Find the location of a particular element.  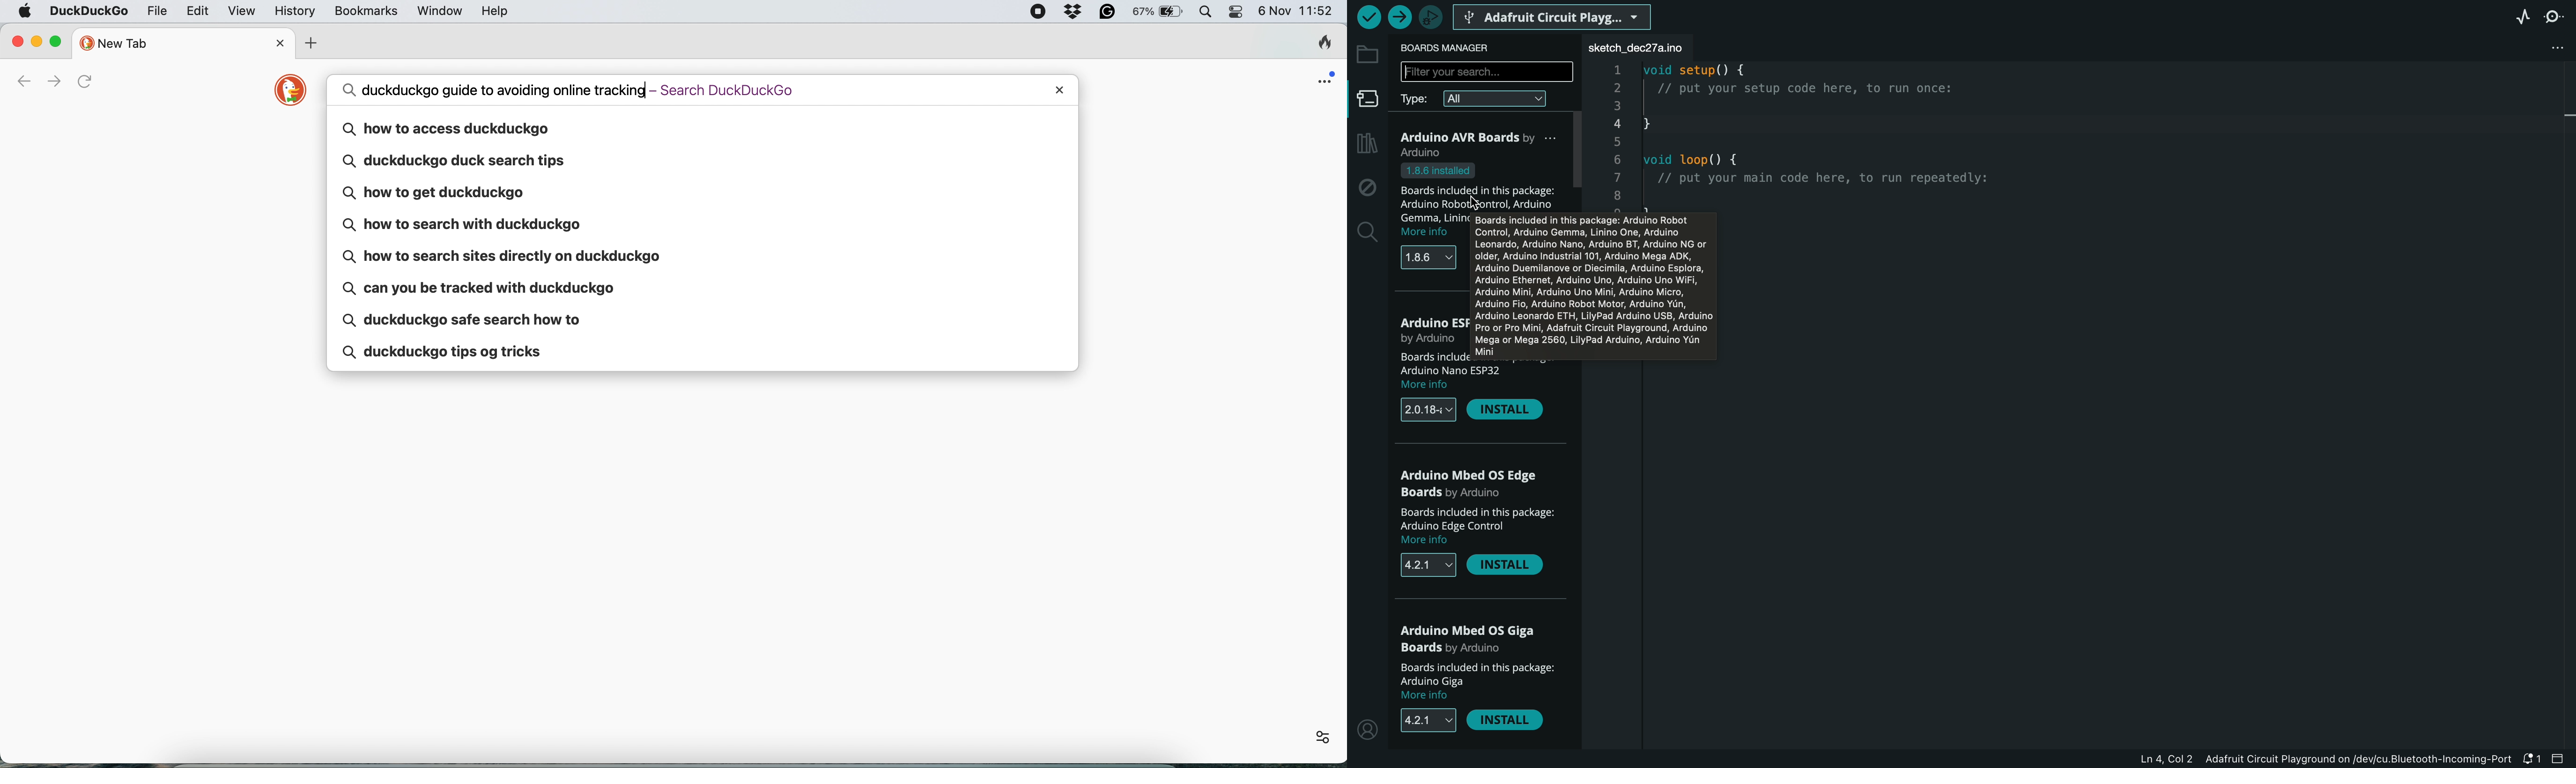

go forward is located at coordinates (54, 80).